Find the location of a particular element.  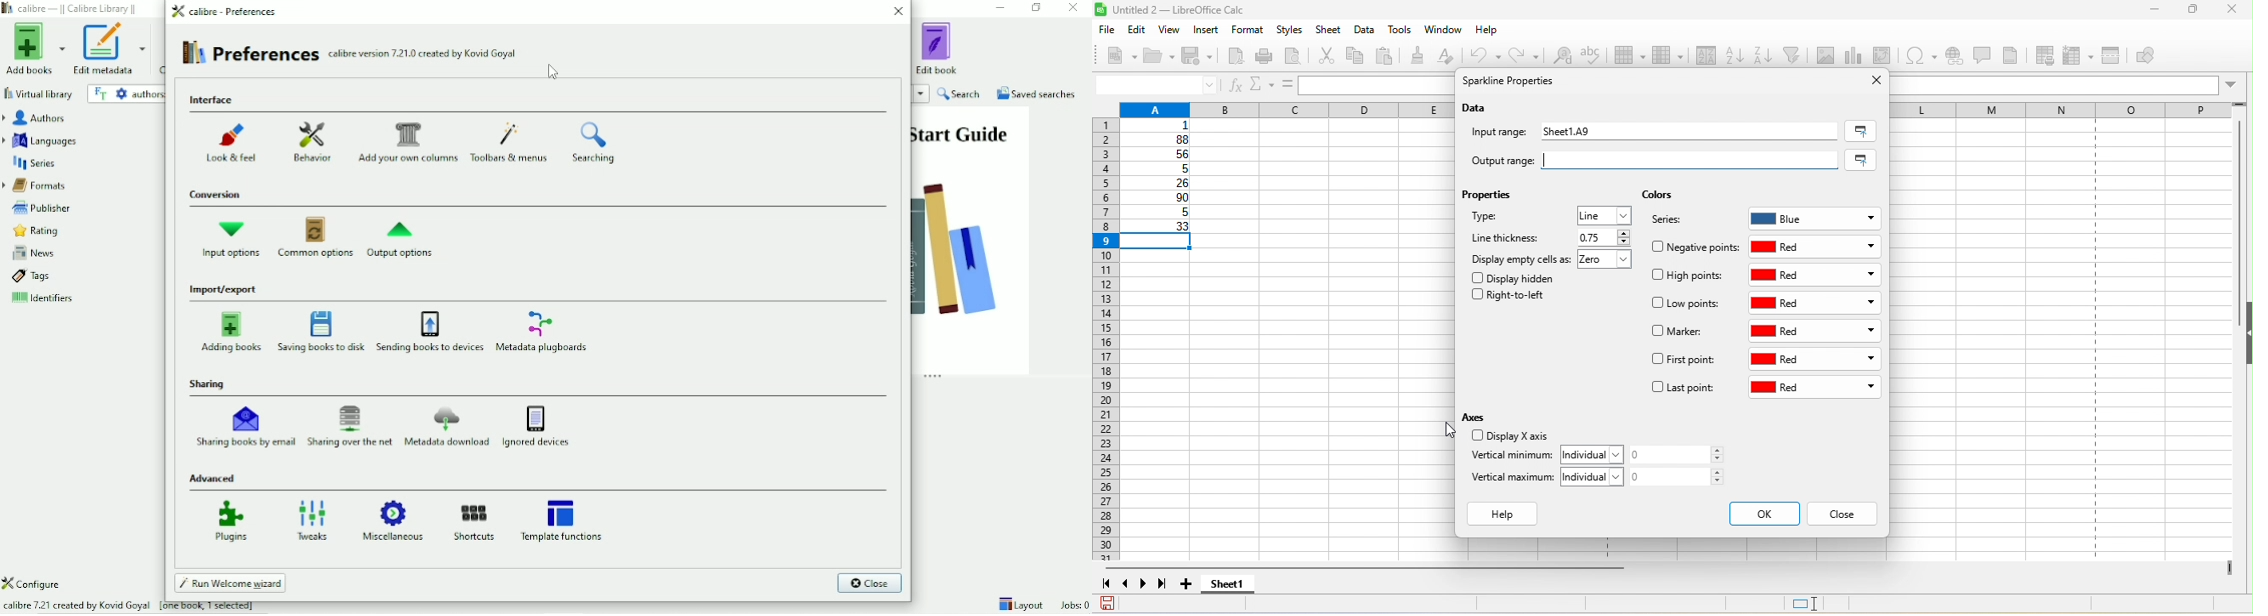

data is located at coordinates (1366, 31).